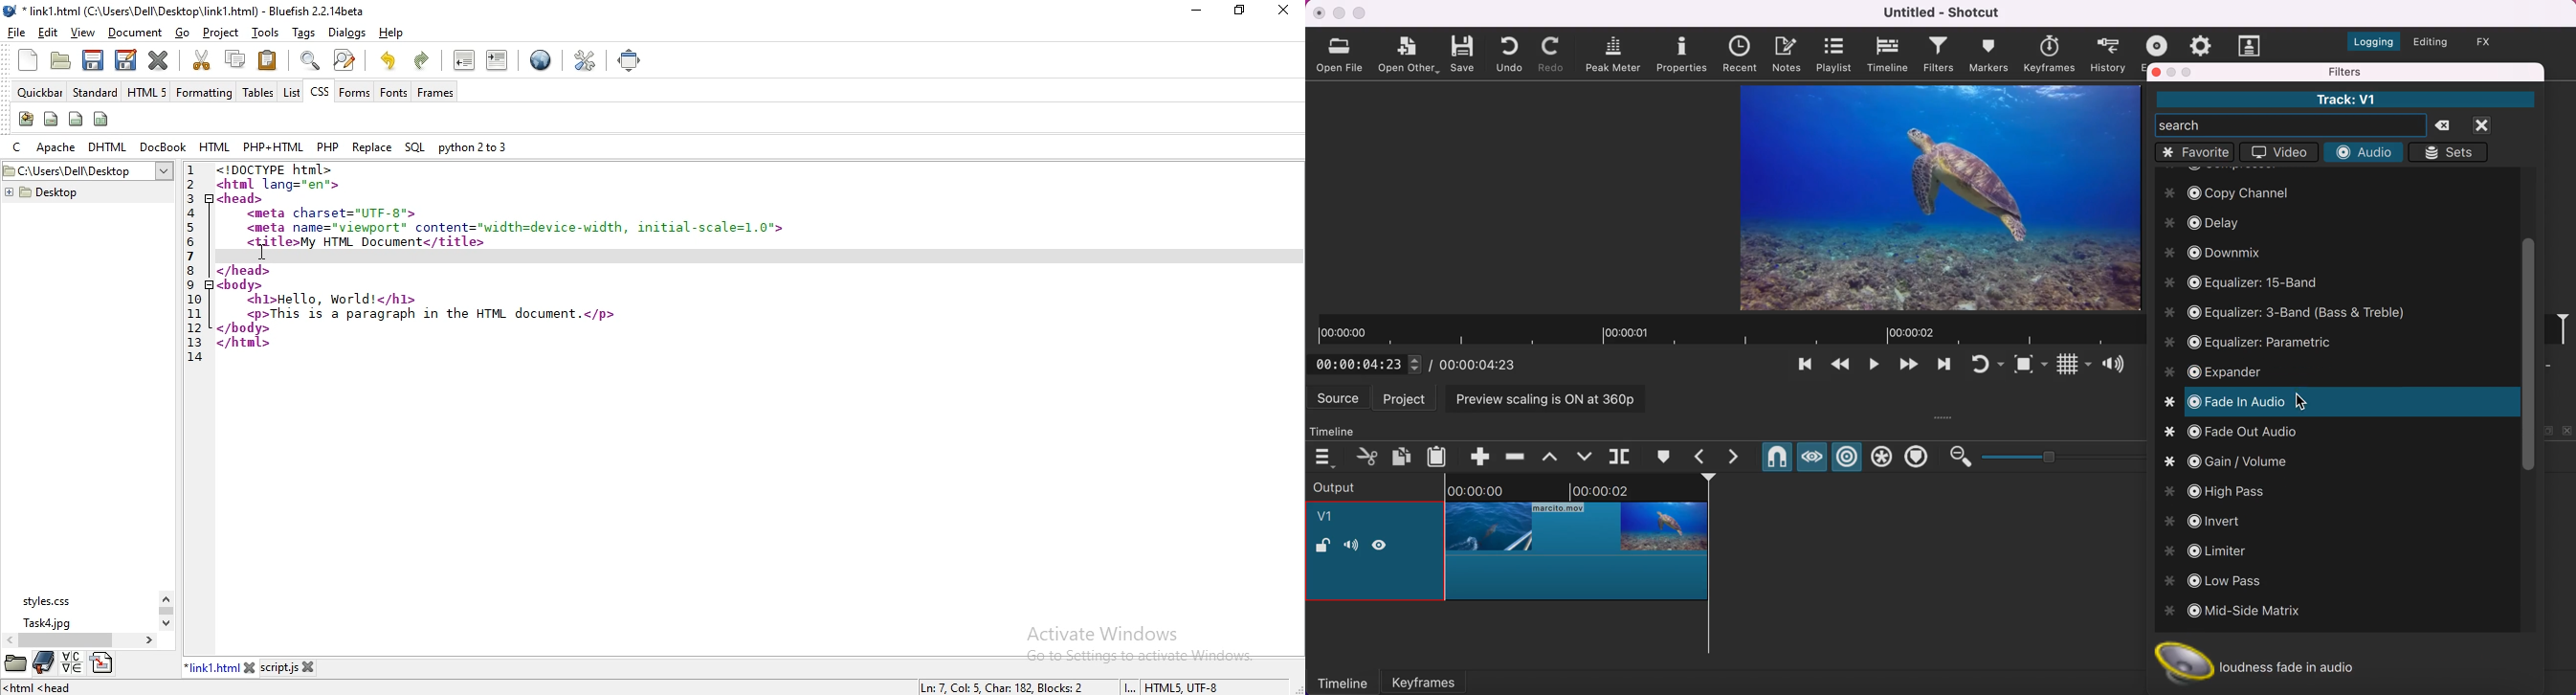  I want to click on 2, so click(190, 185).